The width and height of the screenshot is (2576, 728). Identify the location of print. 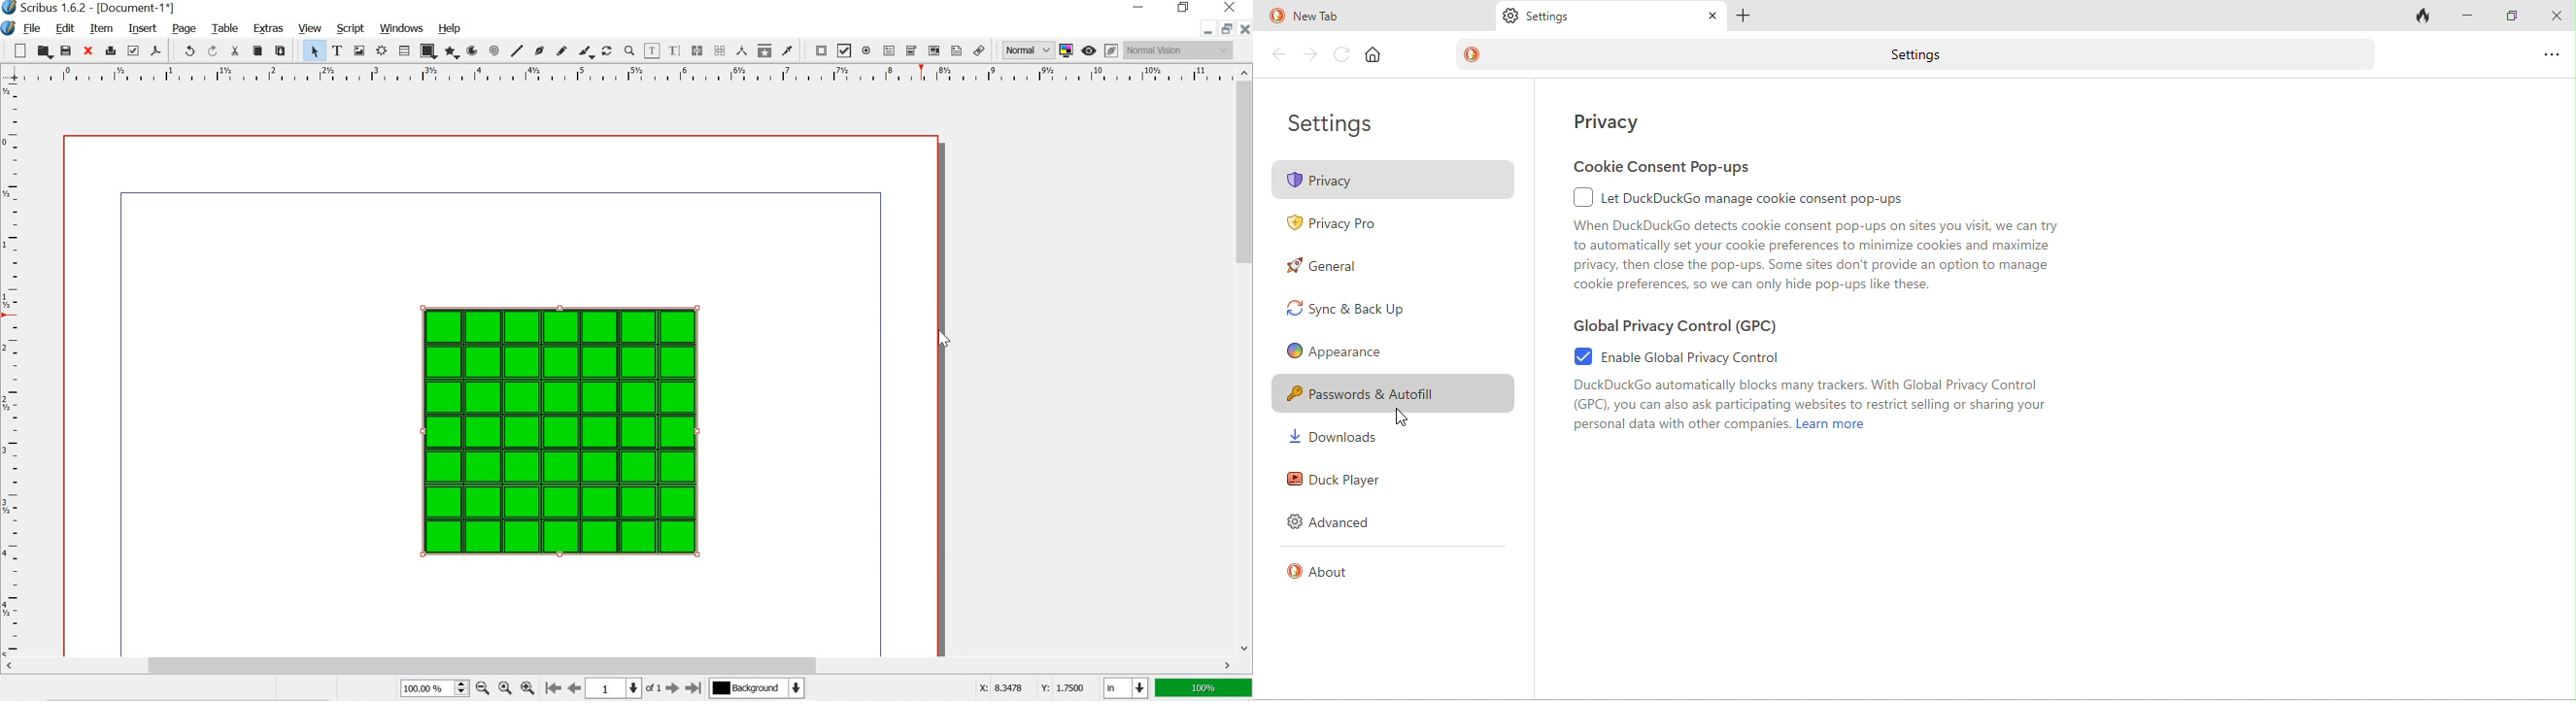
(111, 52).